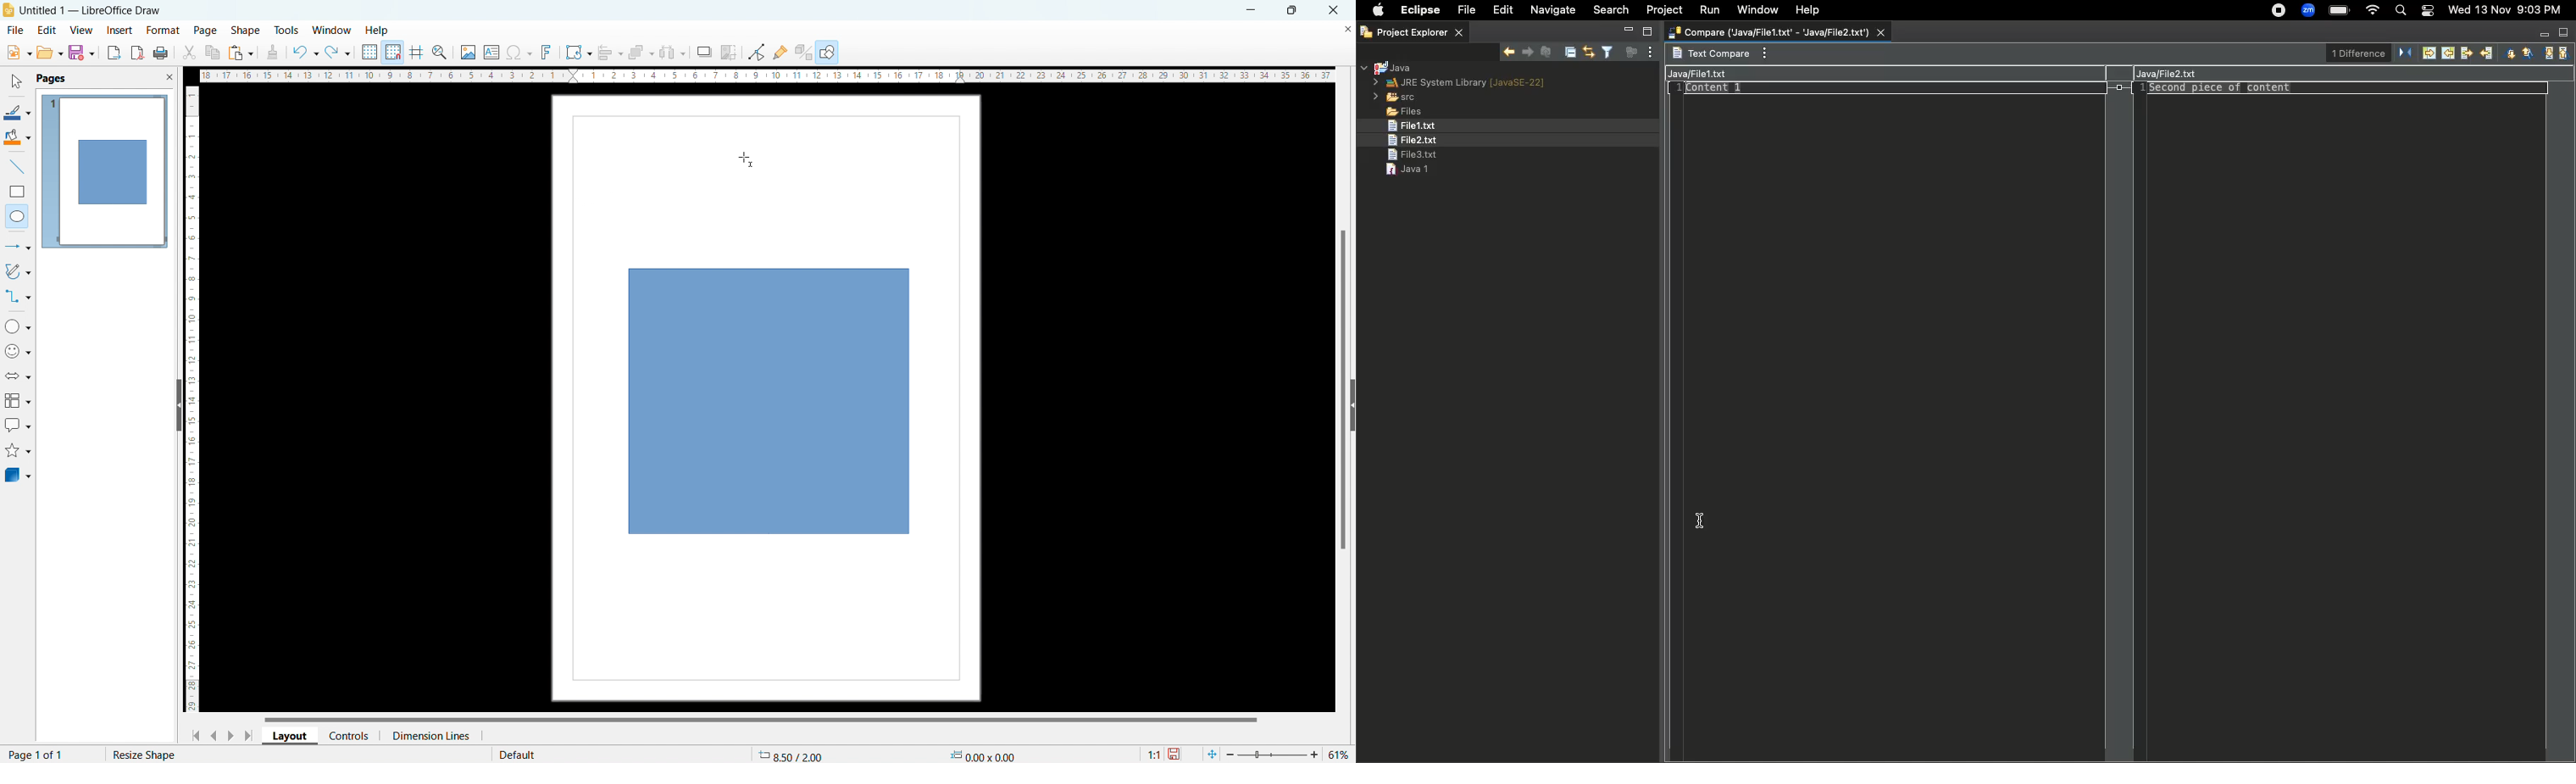 The width and height of the screenshot is (2576, 784). I want to click on Java, so click(1389, 68).